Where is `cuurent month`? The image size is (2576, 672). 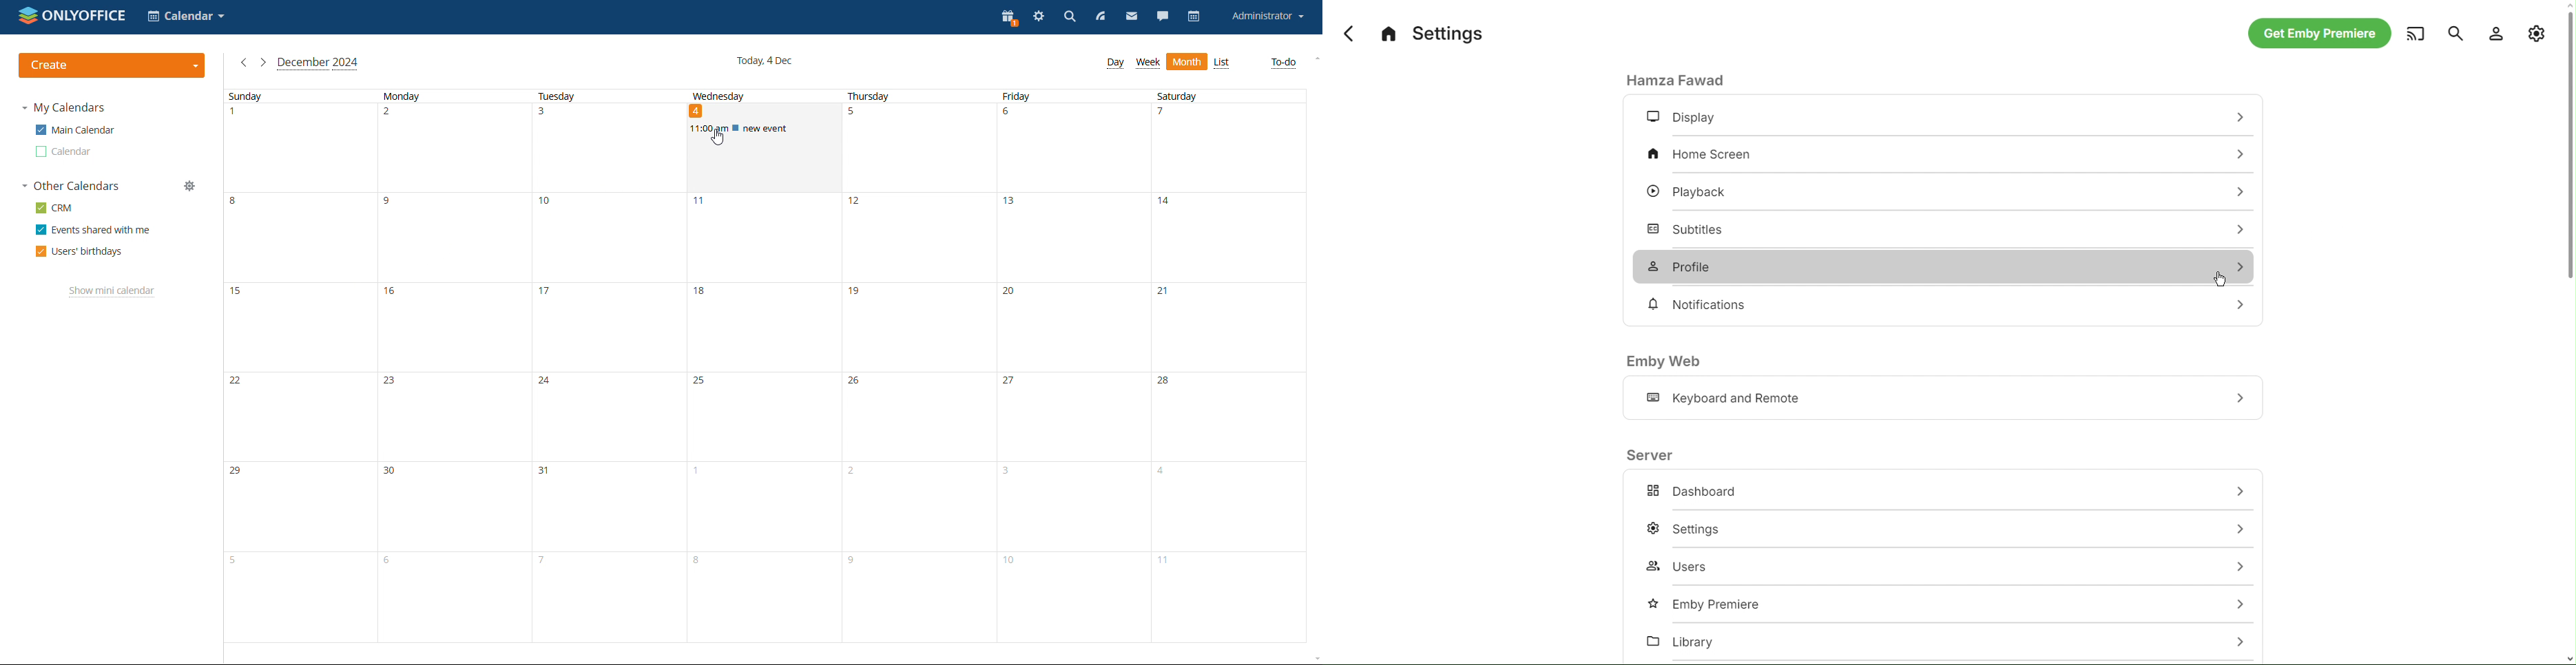
cuurent month is located at coordinates (317, 64).